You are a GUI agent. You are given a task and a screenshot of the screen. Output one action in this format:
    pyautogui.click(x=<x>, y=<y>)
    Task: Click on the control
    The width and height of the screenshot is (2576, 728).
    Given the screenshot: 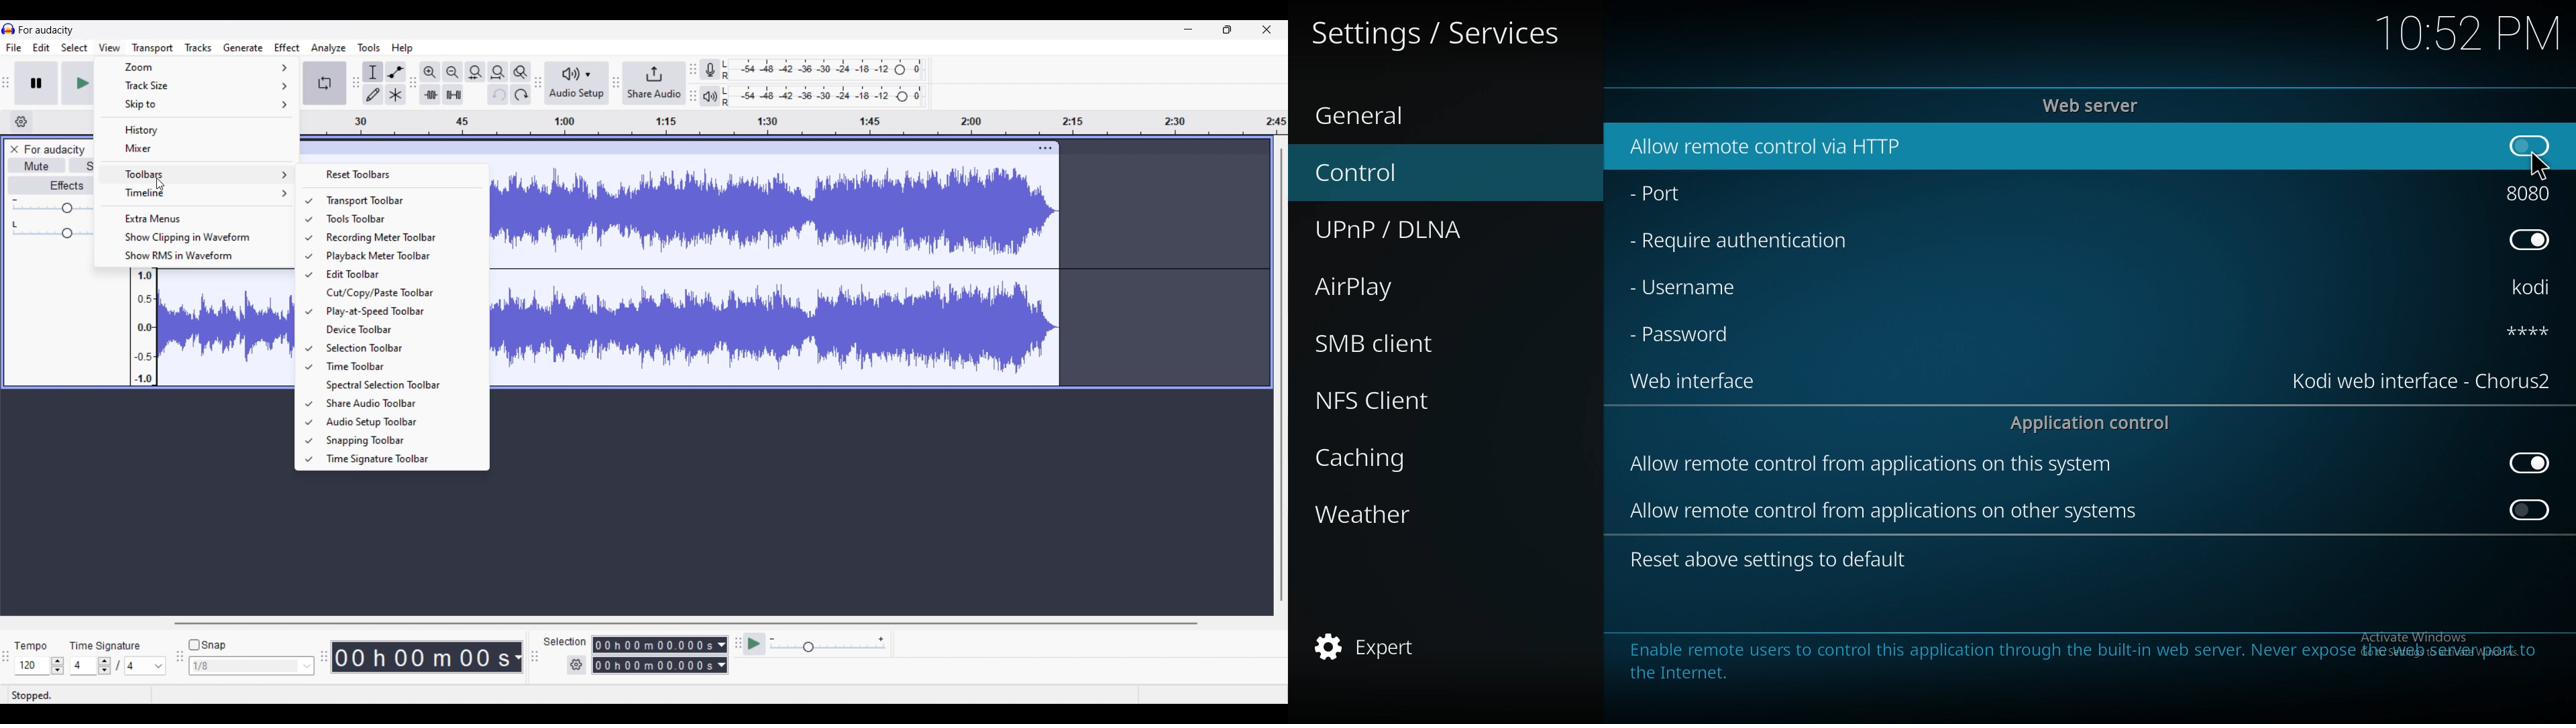 What is the action you would take?
    pyautogui.click(x=1426, y=173)
    